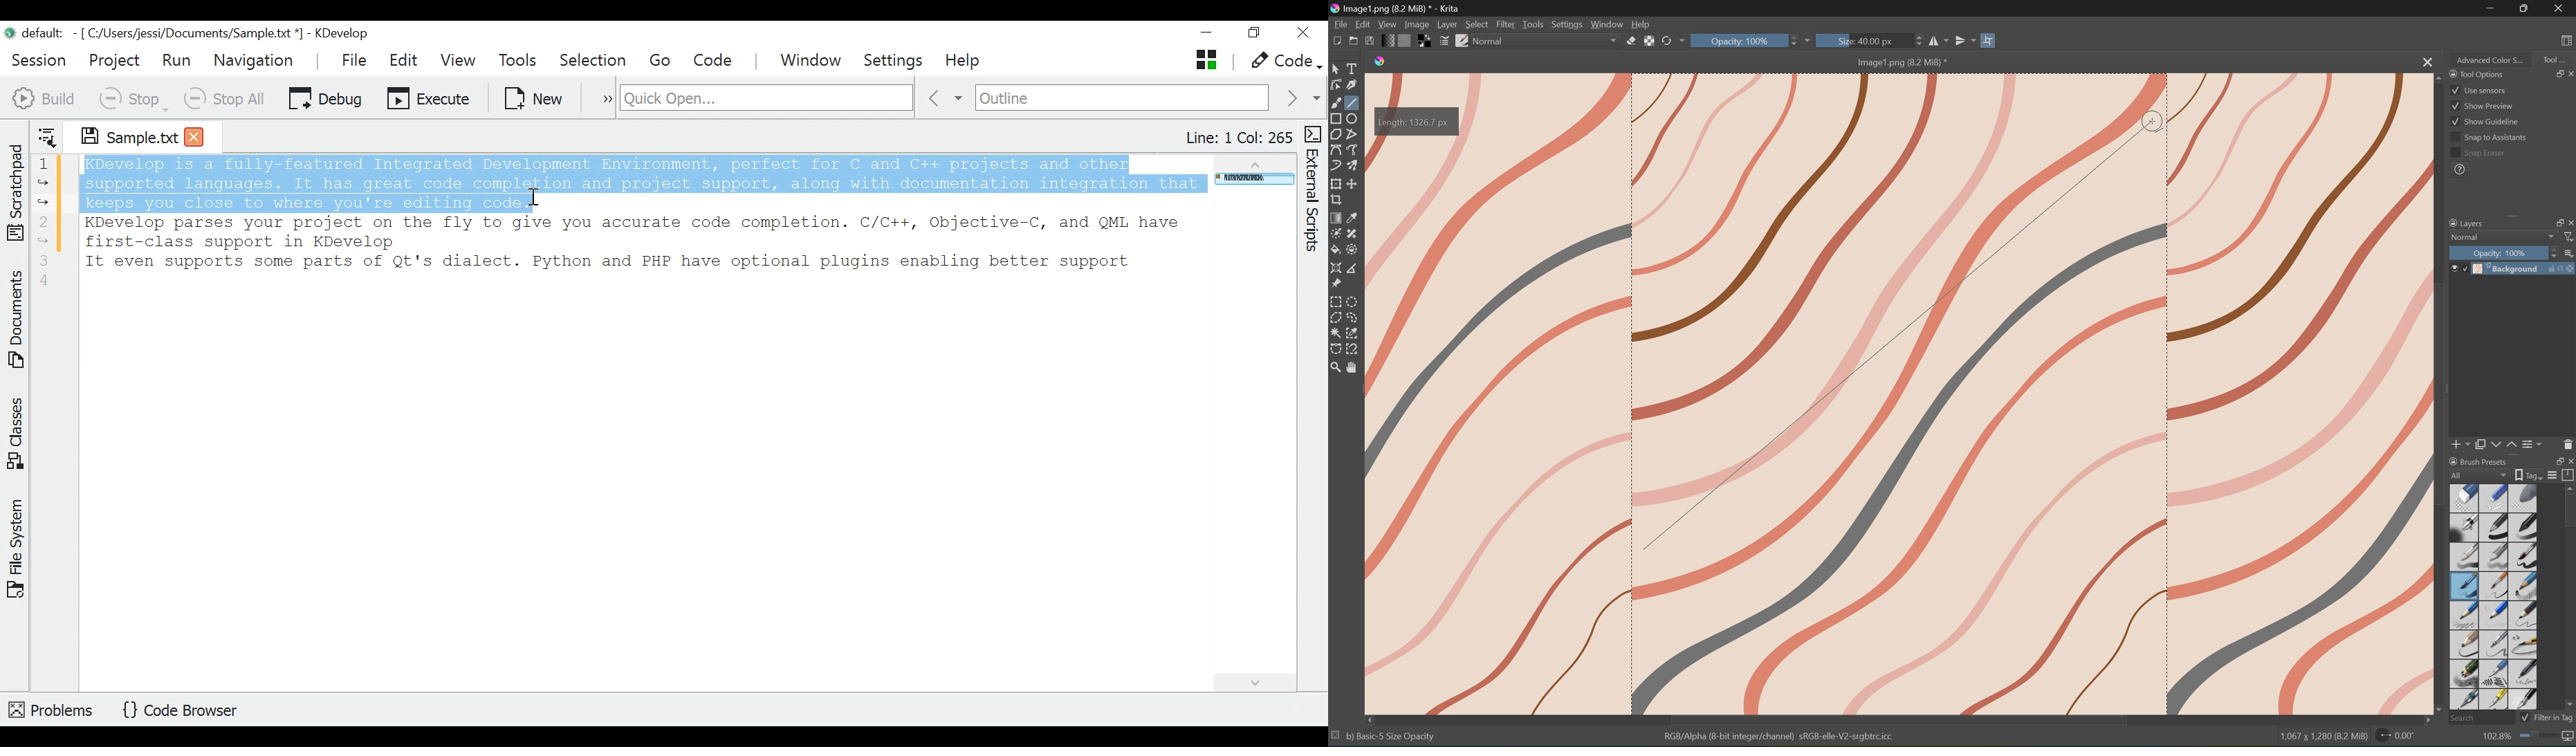  What do you see at coordinates (2569, 237) in the screenshot?
I see `Filter` at bounding box center [2569, 237].